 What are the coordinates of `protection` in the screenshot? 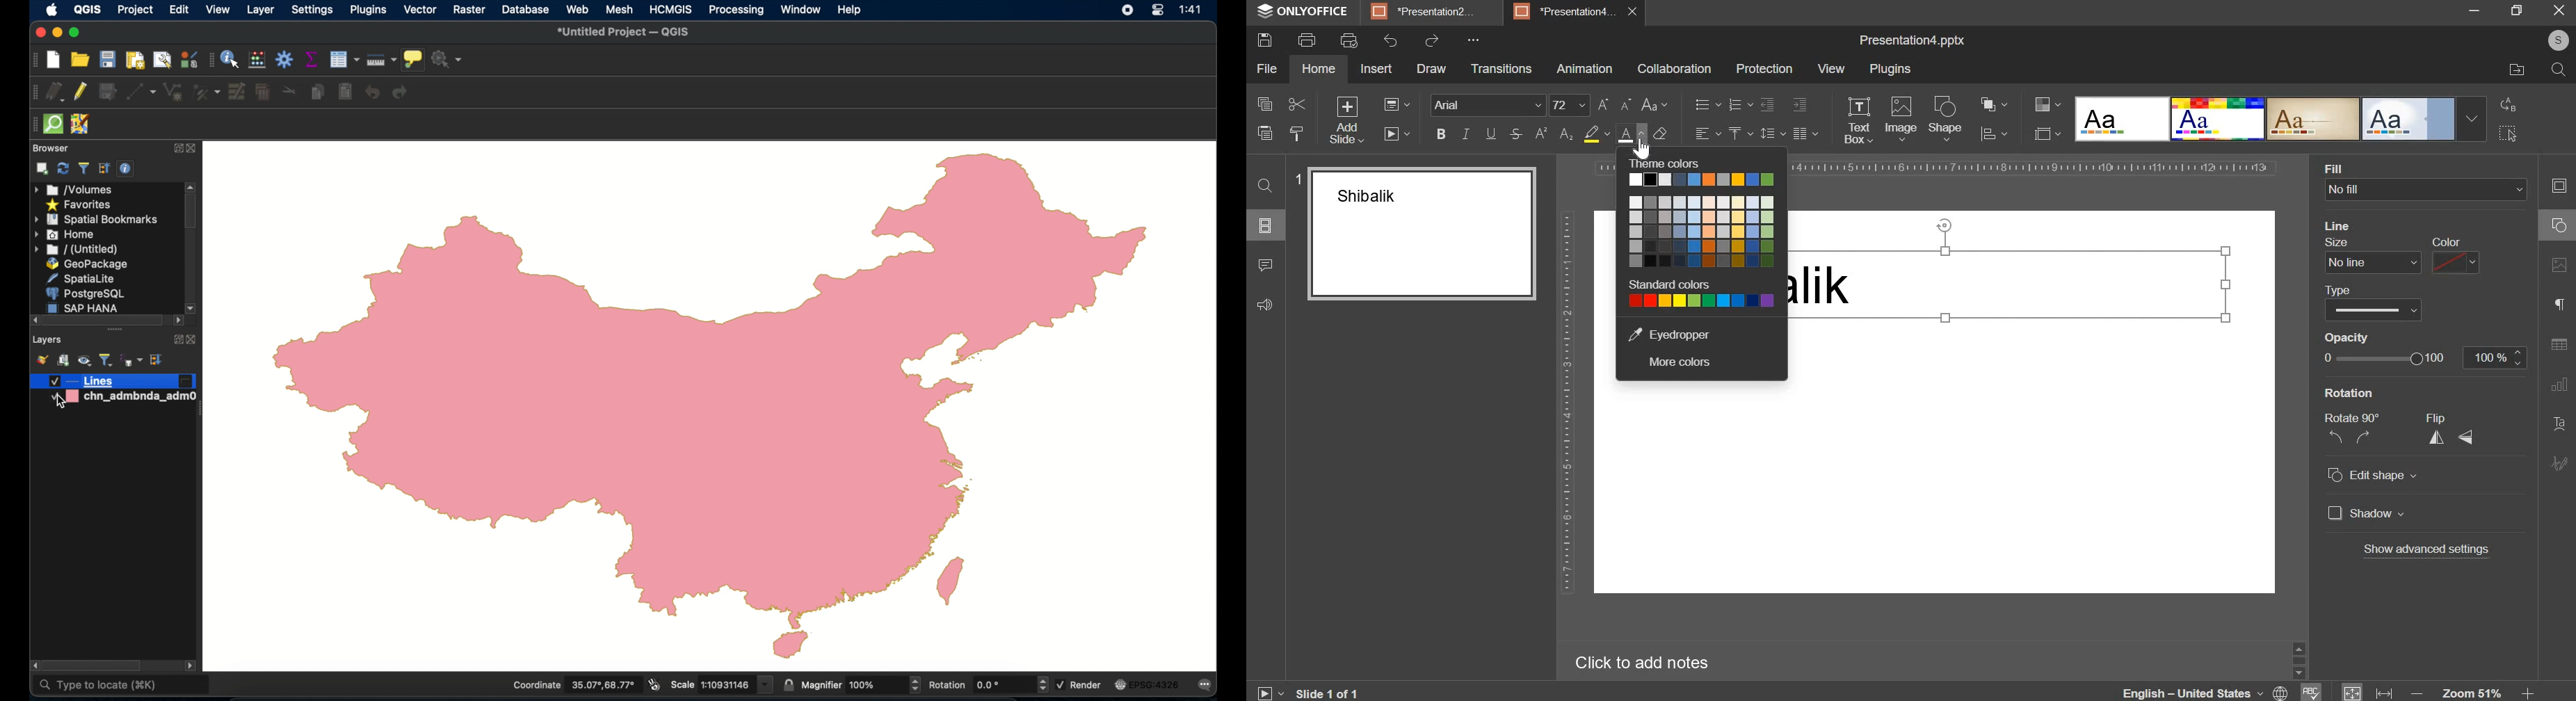 It's located at (1764, 69).